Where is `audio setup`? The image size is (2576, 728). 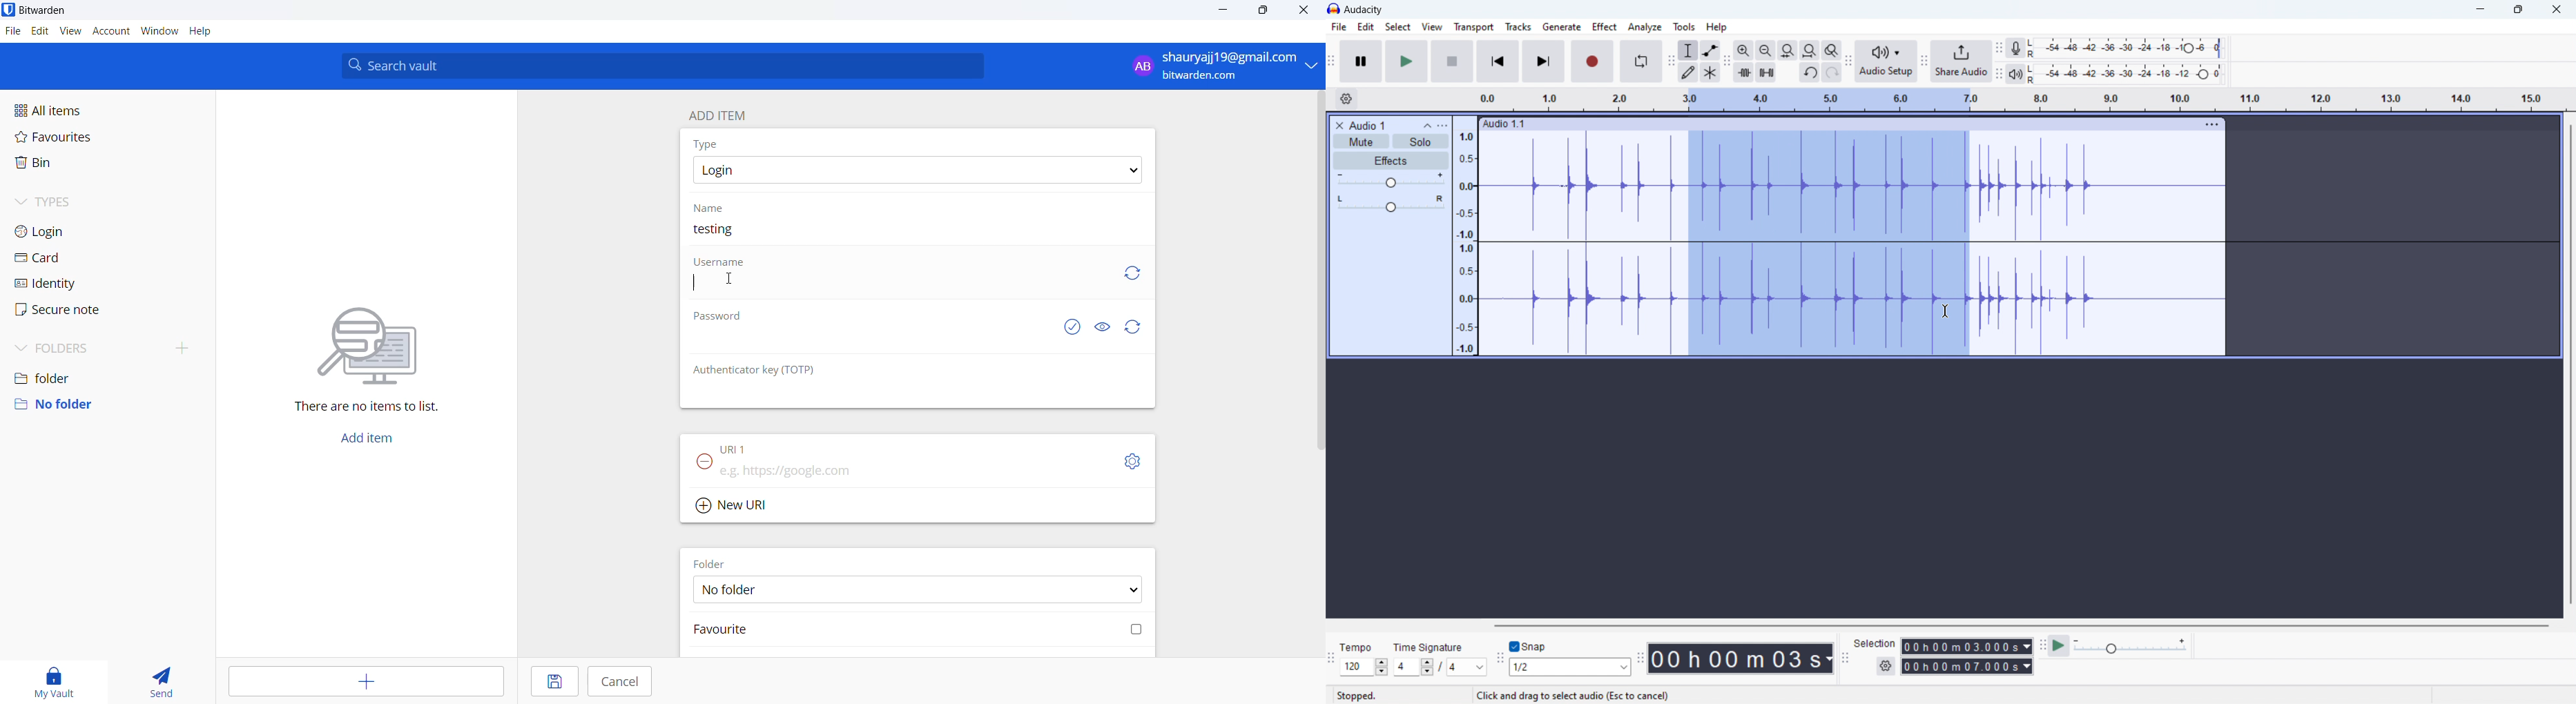
audio setup is located at coordinates (1887, 61).